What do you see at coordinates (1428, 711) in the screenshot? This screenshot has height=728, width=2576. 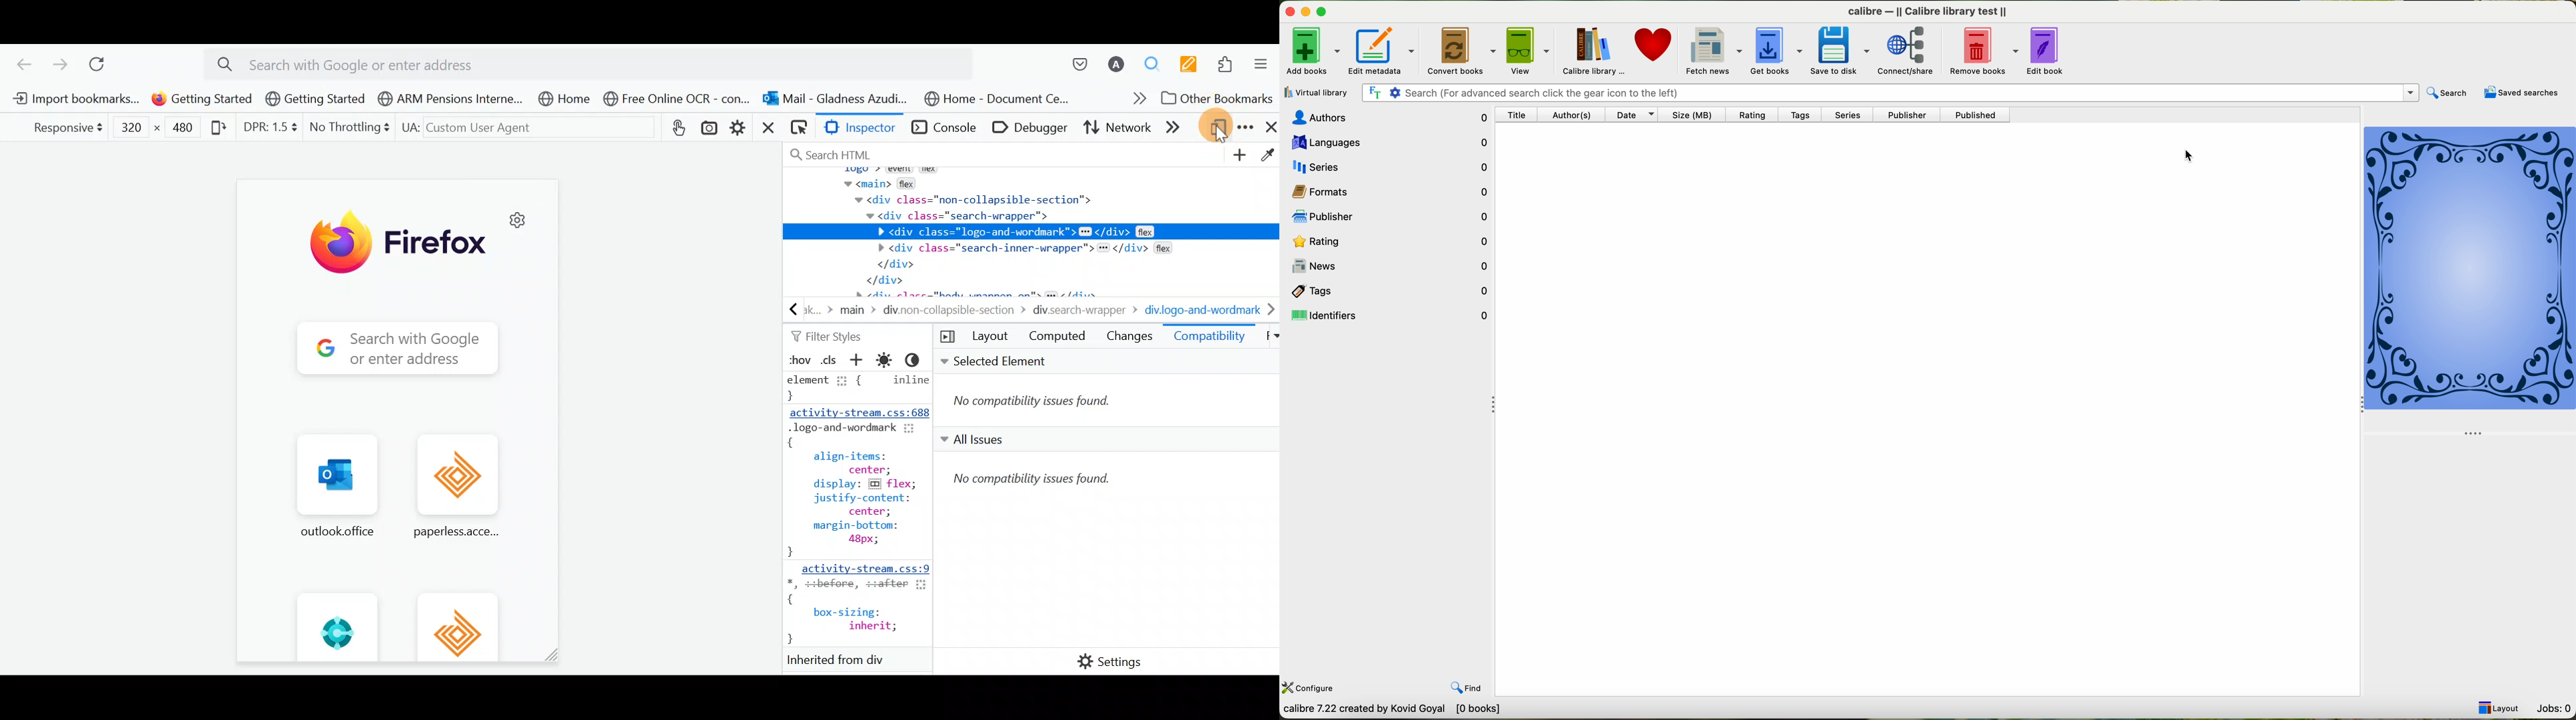 I see `Choose calbre library to work with Calbre Library [3book}` at bounding box center [1428, 711].